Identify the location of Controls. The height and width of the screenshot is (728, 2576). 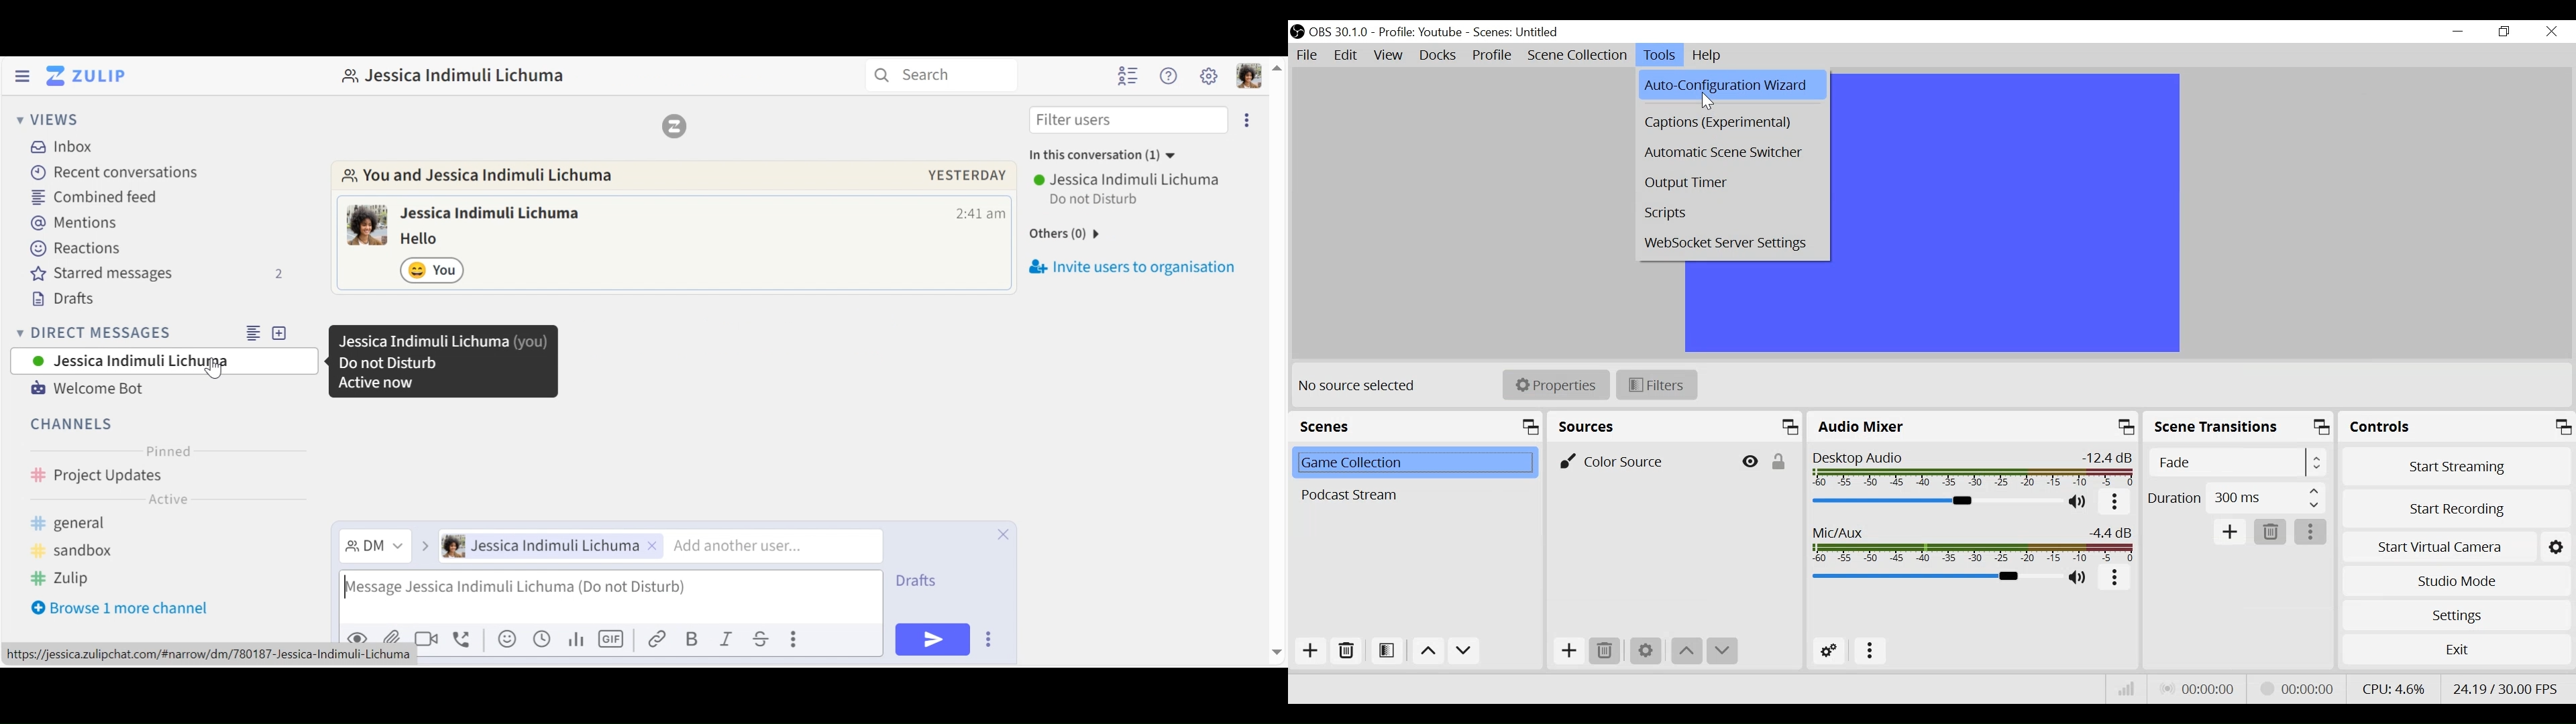
(2455, 427).